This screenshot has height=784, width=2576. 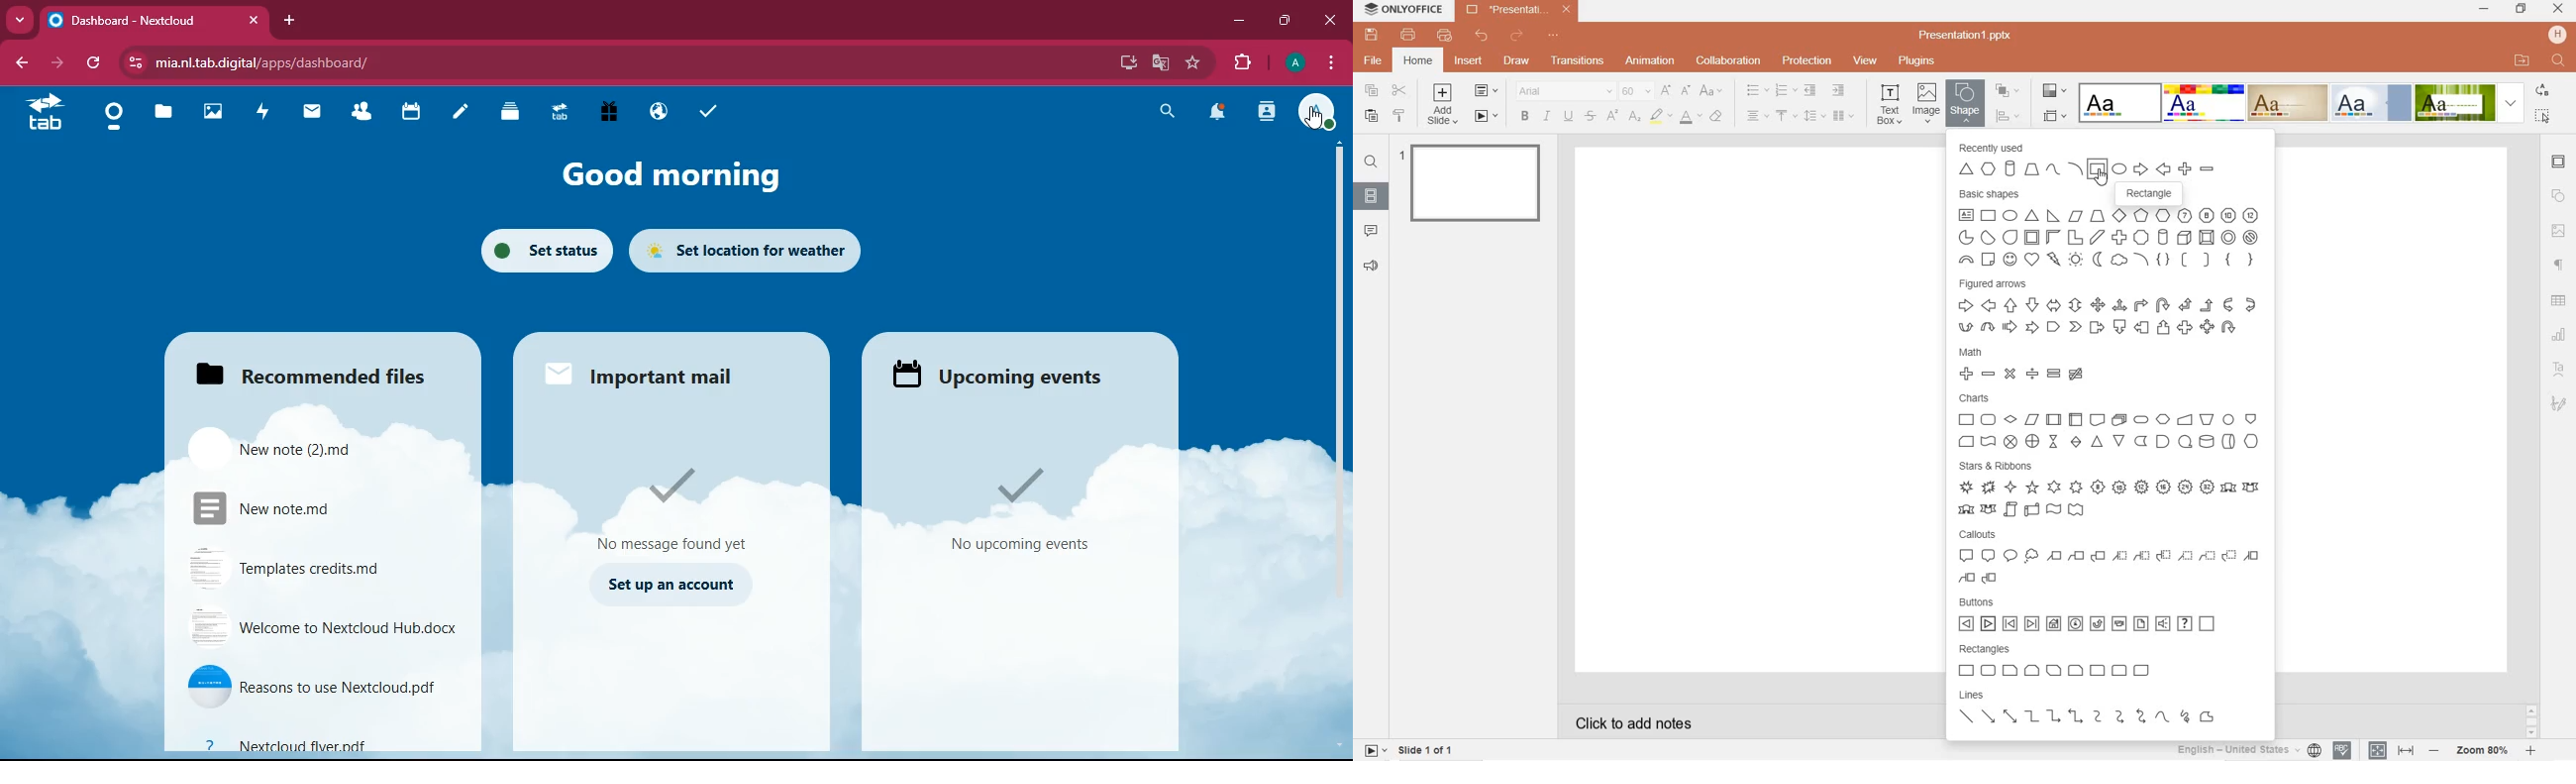 What do you see at coordinates (1590, 117) in the screenshot?
I see `strikethrough` at bounding box center [1590, 117].